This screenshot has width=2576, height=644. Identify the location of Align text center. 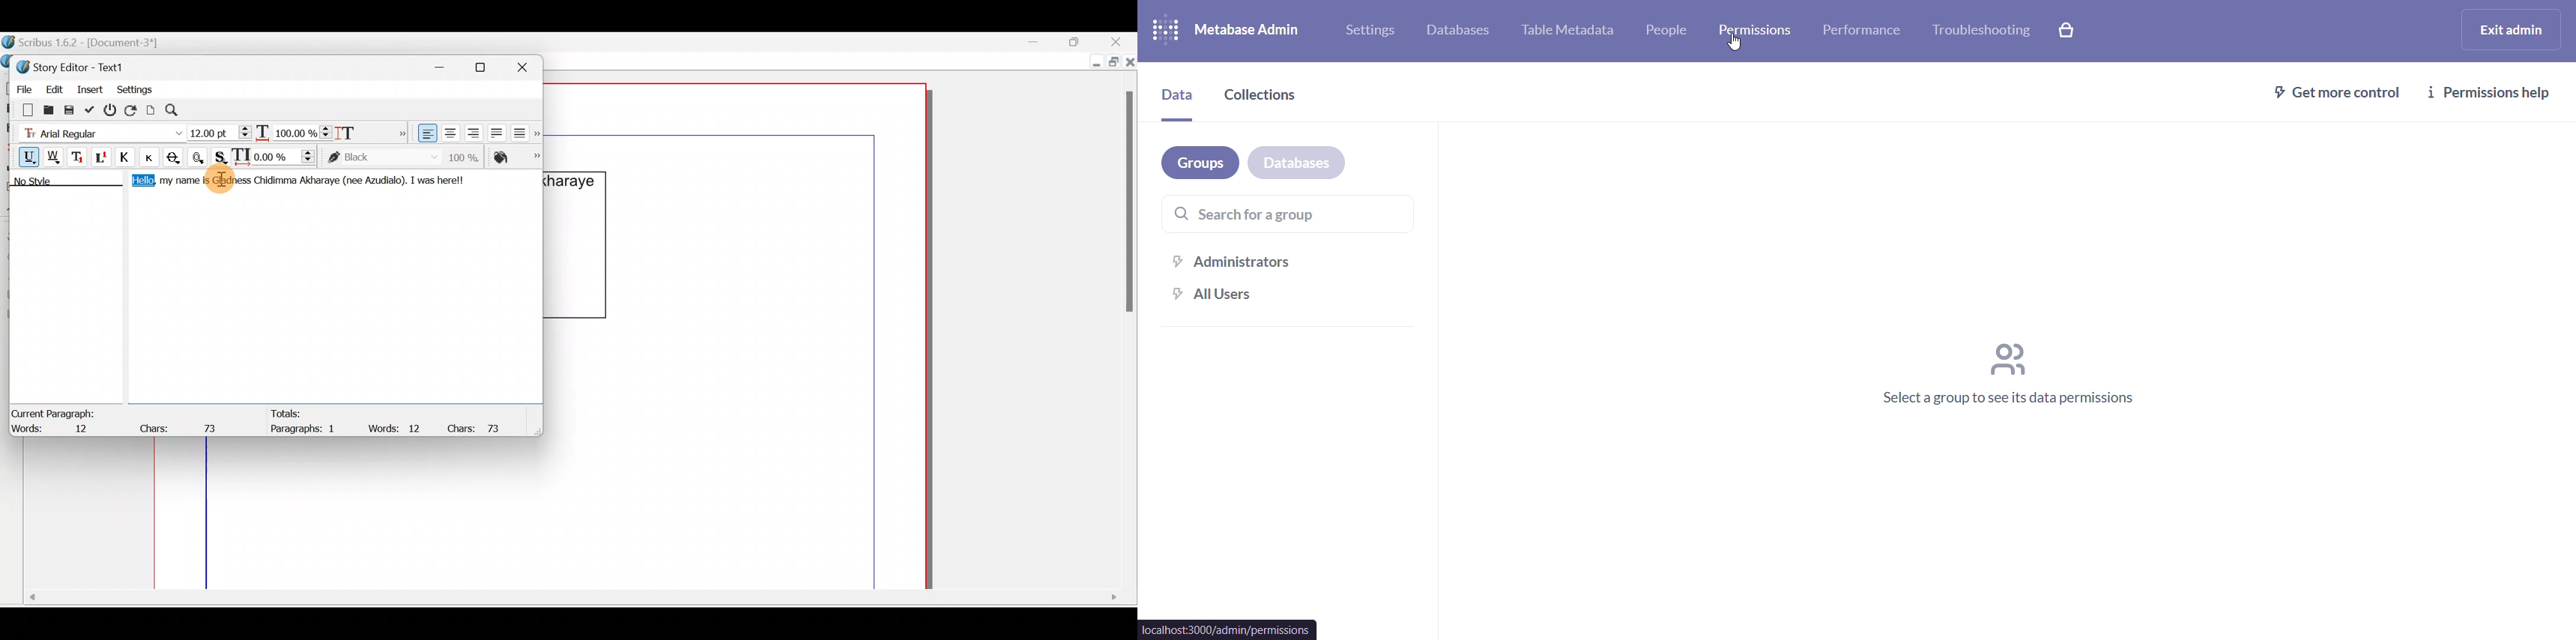
(449, 131).